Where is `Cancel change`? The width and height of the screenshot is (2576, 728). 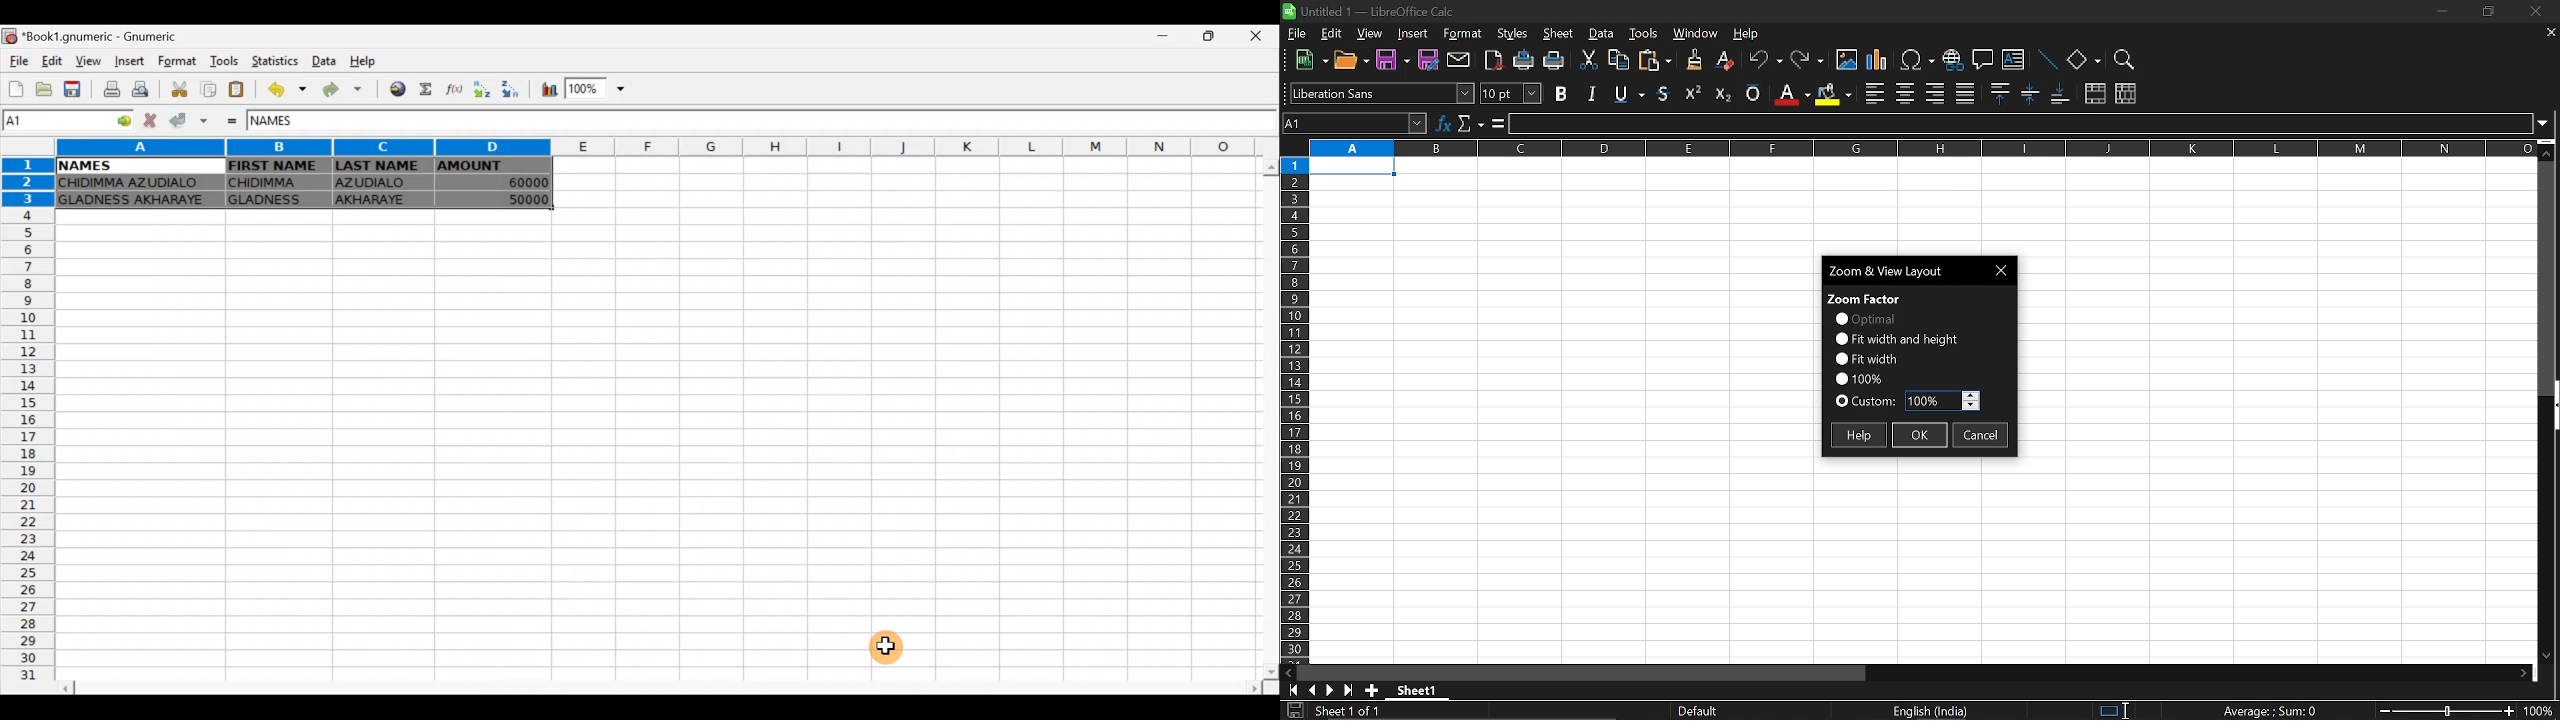 Cancel change is located at coordinates (148, 121).